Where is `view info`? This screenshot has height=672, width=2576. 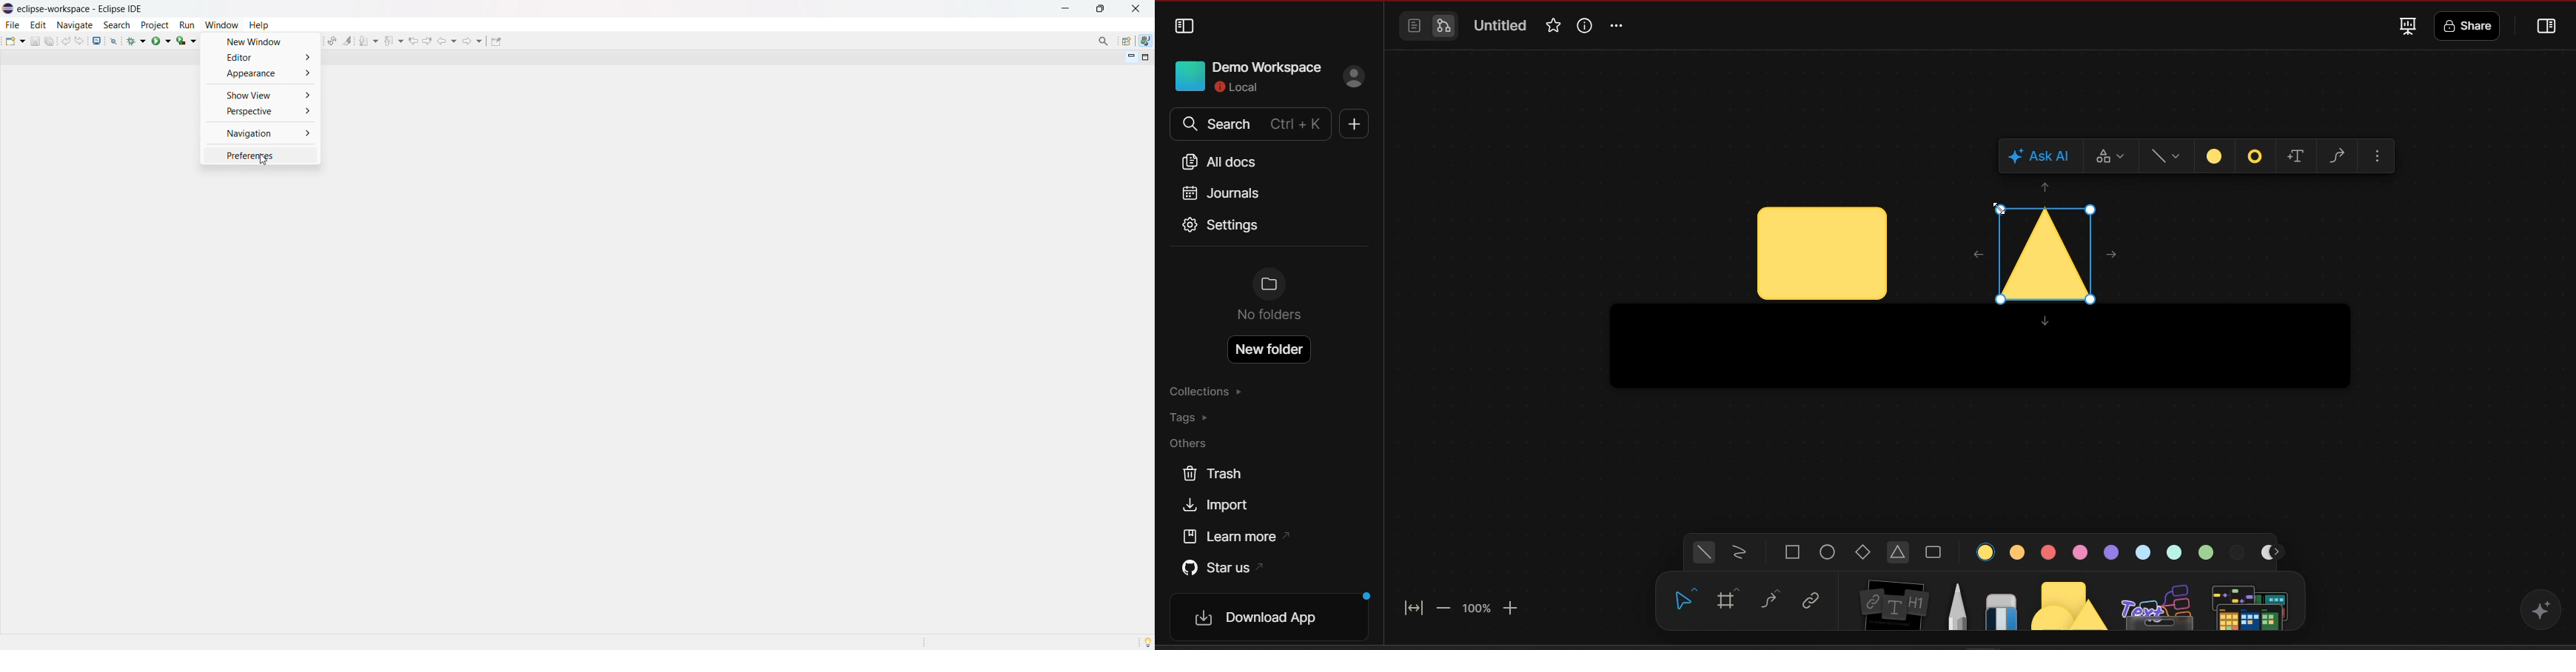 view info is located at coordinates (1583, 25).